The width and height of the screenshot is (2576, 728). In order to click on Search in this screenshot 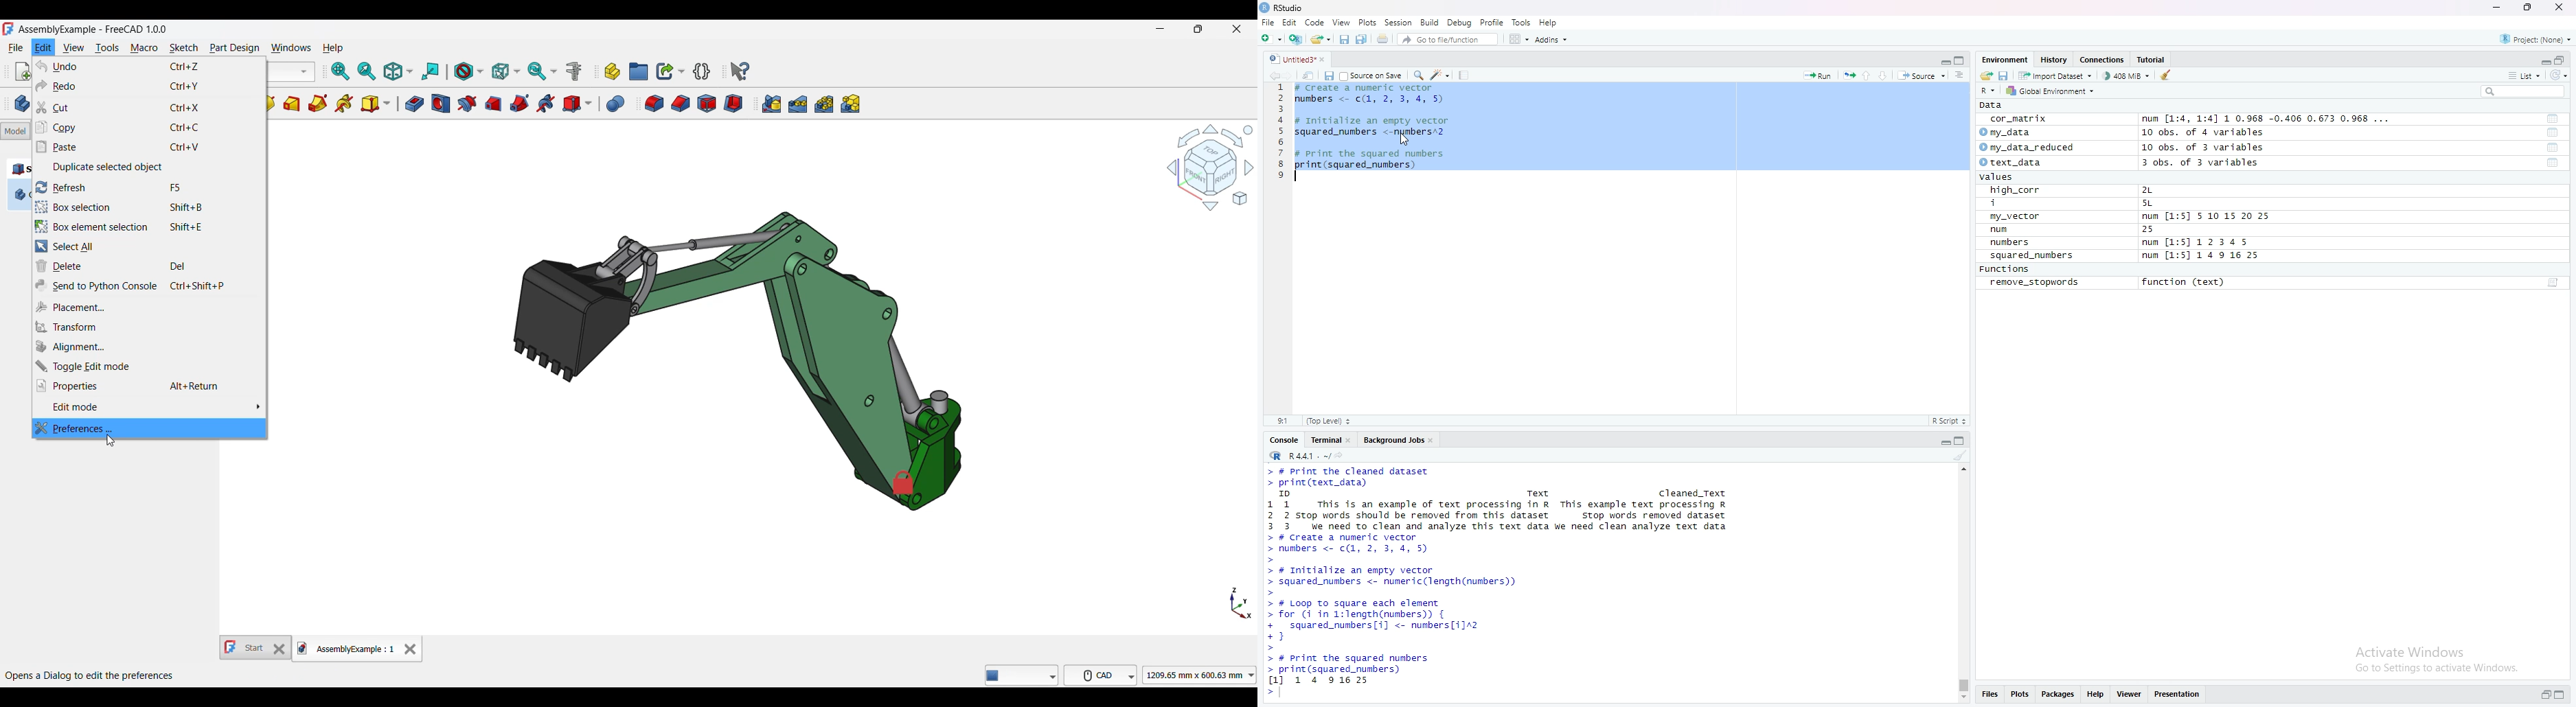, I will do `click(2523, 91)`.